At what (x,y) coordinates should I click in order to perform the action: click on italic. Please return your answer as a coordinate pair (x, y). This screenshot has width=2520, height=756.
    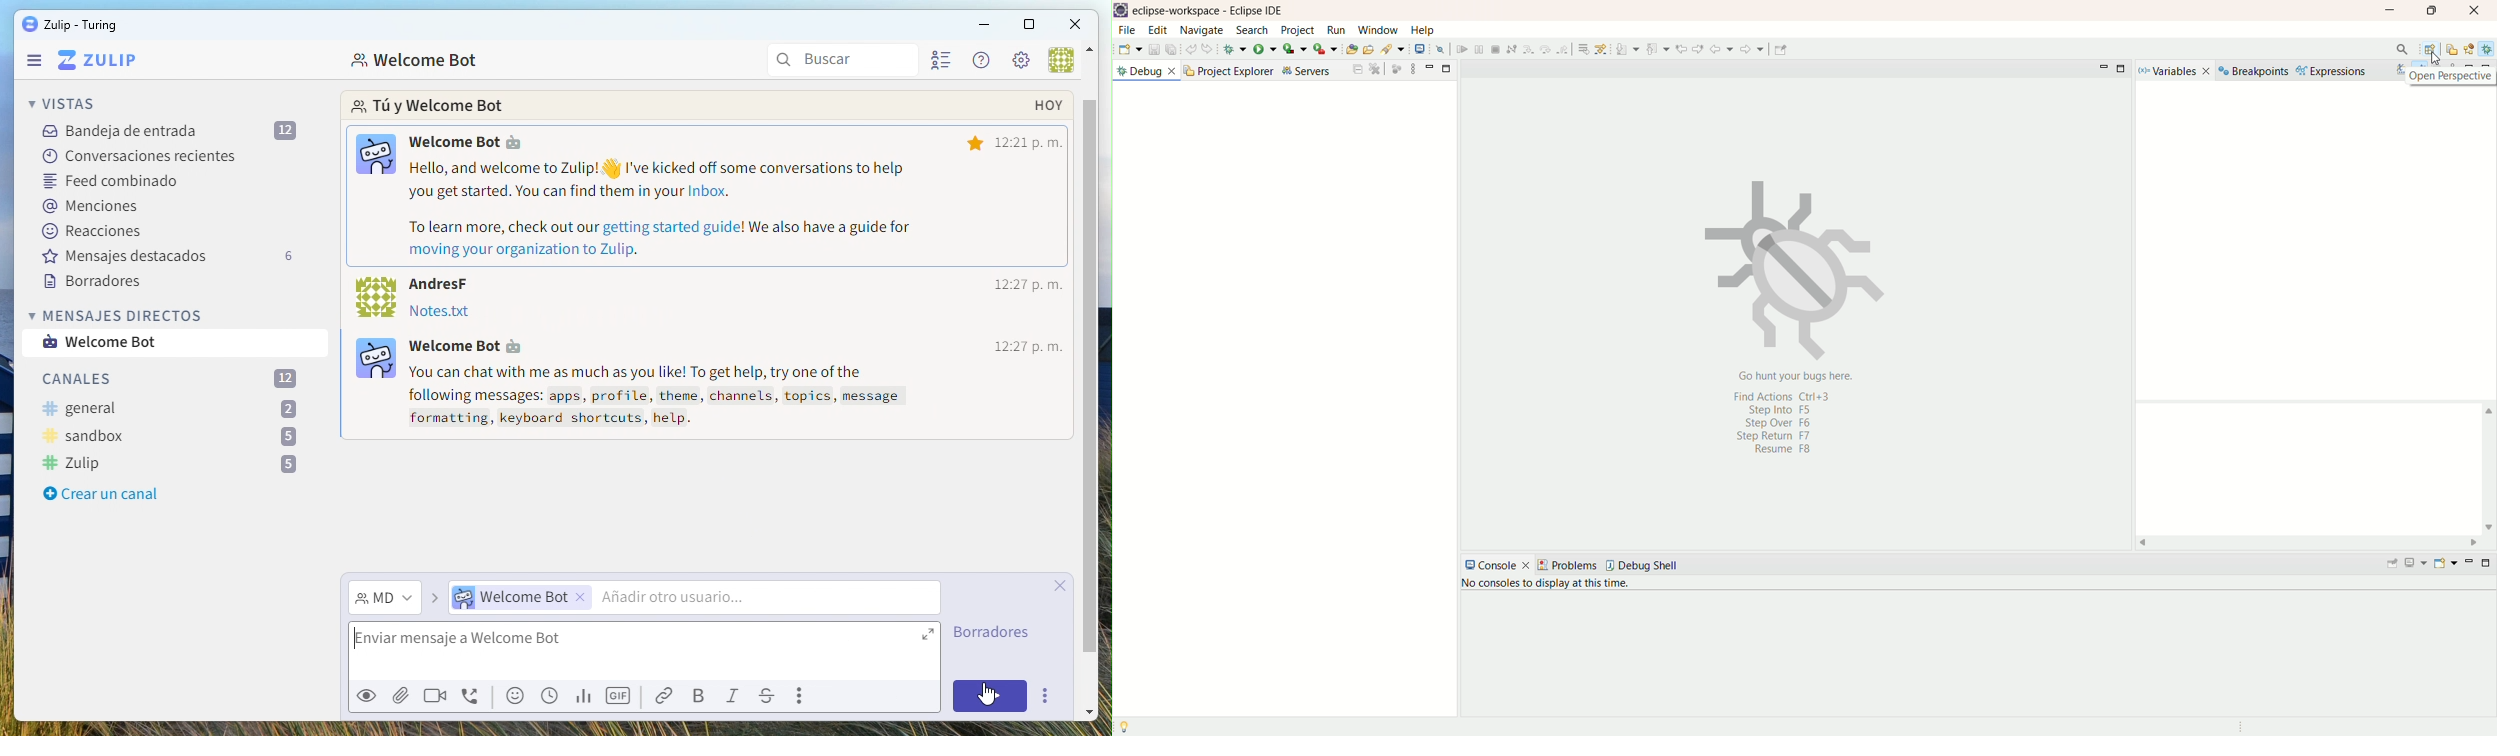
    Looking at the image, I should click on (736, 698).